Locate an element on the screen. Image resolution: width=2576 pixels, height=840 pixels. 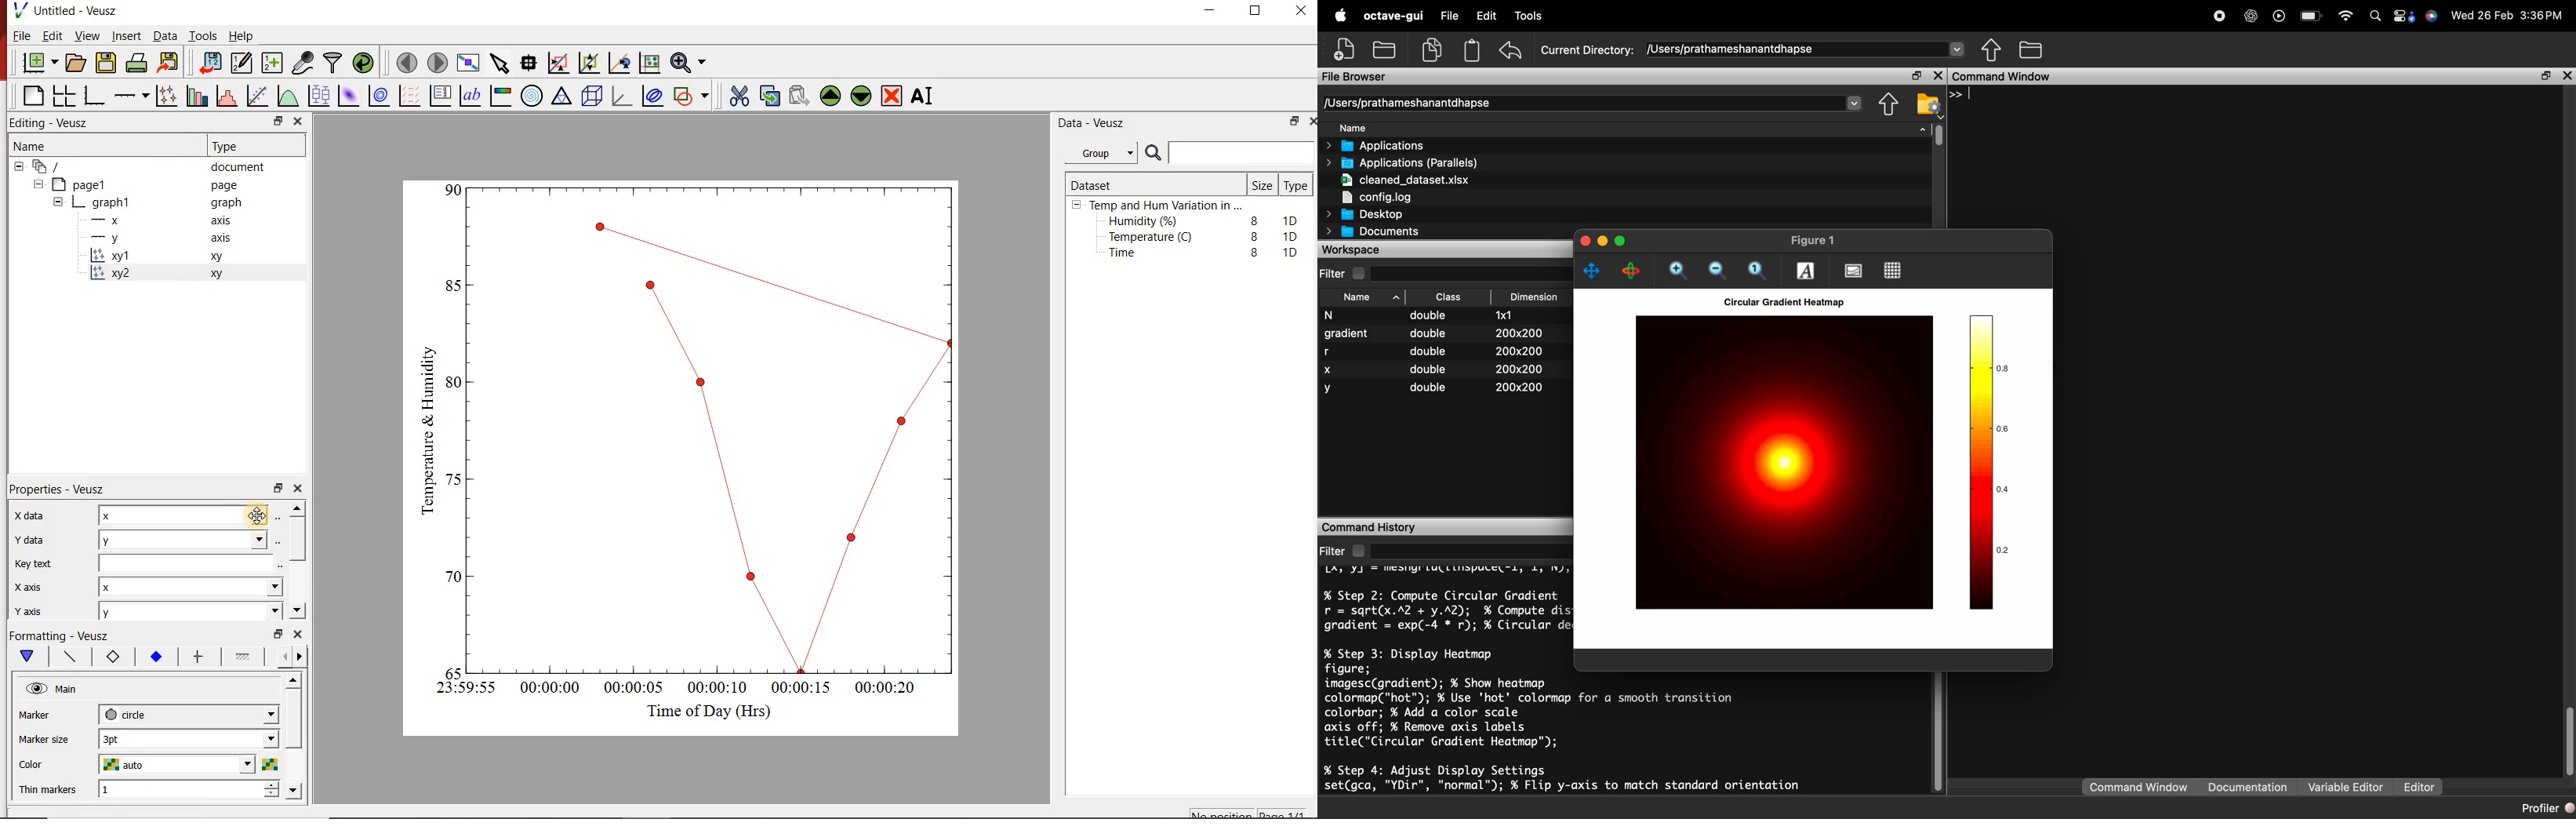
select items from the graph or scroll is located at coordinates (500, 65).